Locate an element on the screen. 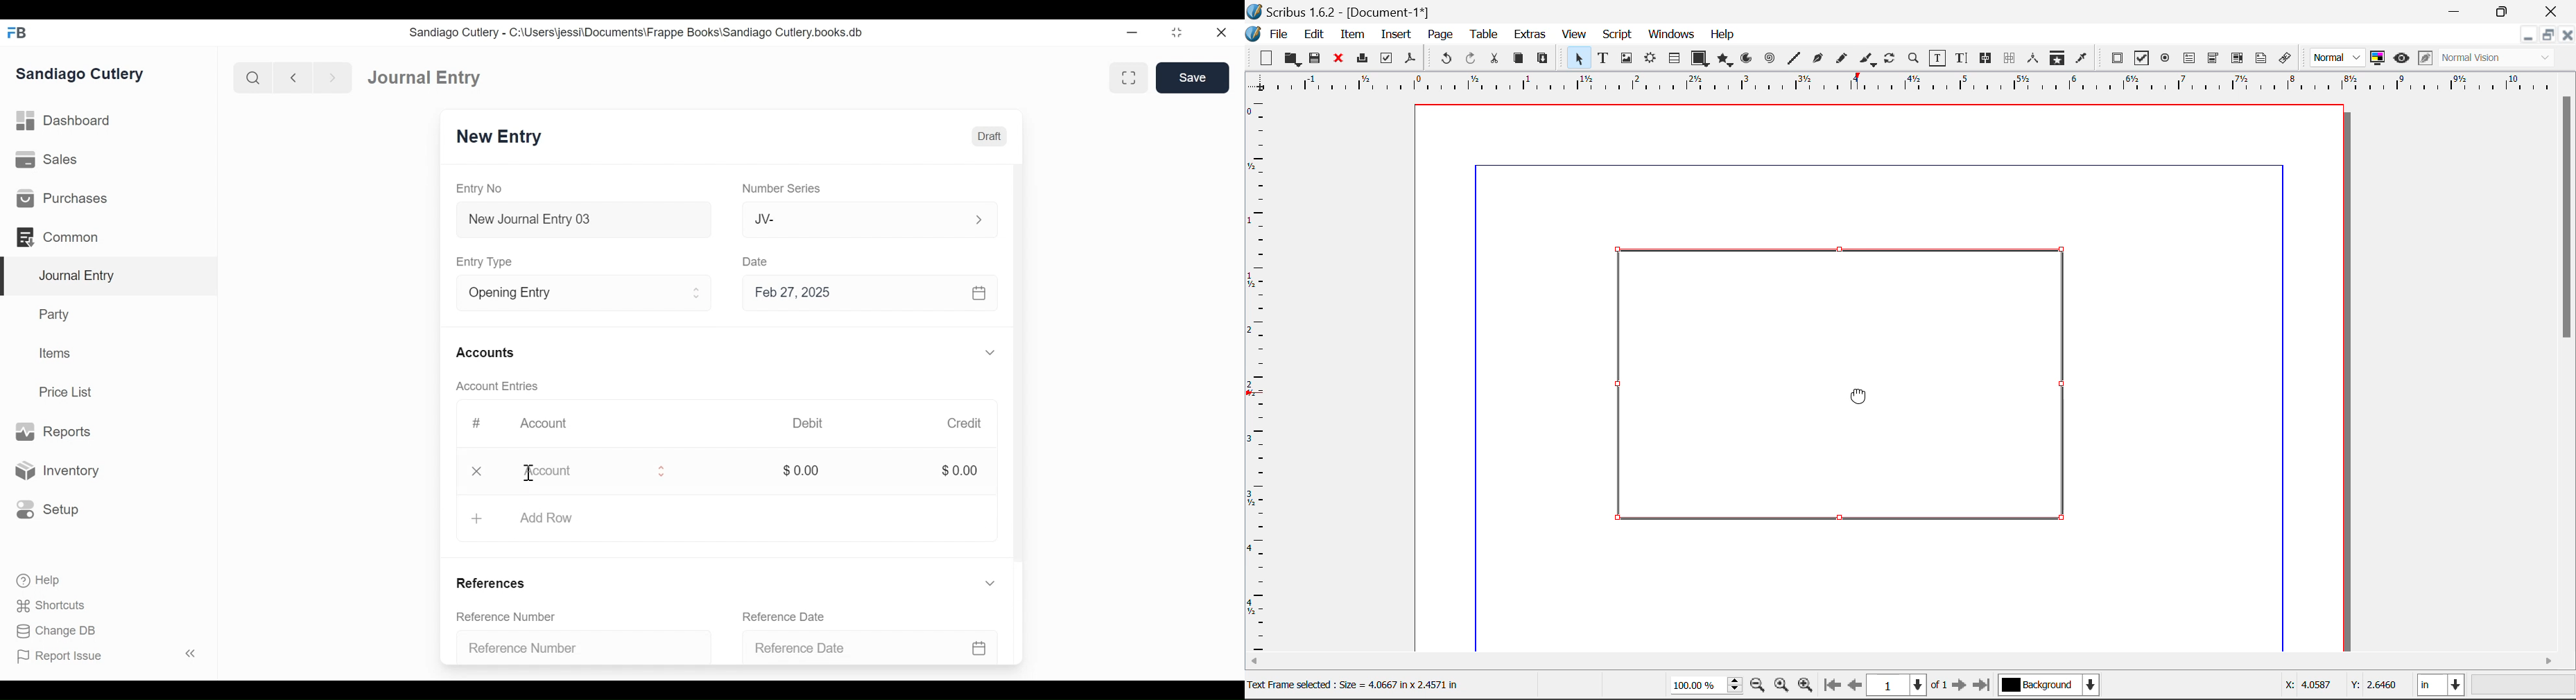  Sandiago Cutlery - C:\Users\jessi\Documents\Frappe Books\Sandiago Cutlery.books.db is located at coordinates (637, 32).